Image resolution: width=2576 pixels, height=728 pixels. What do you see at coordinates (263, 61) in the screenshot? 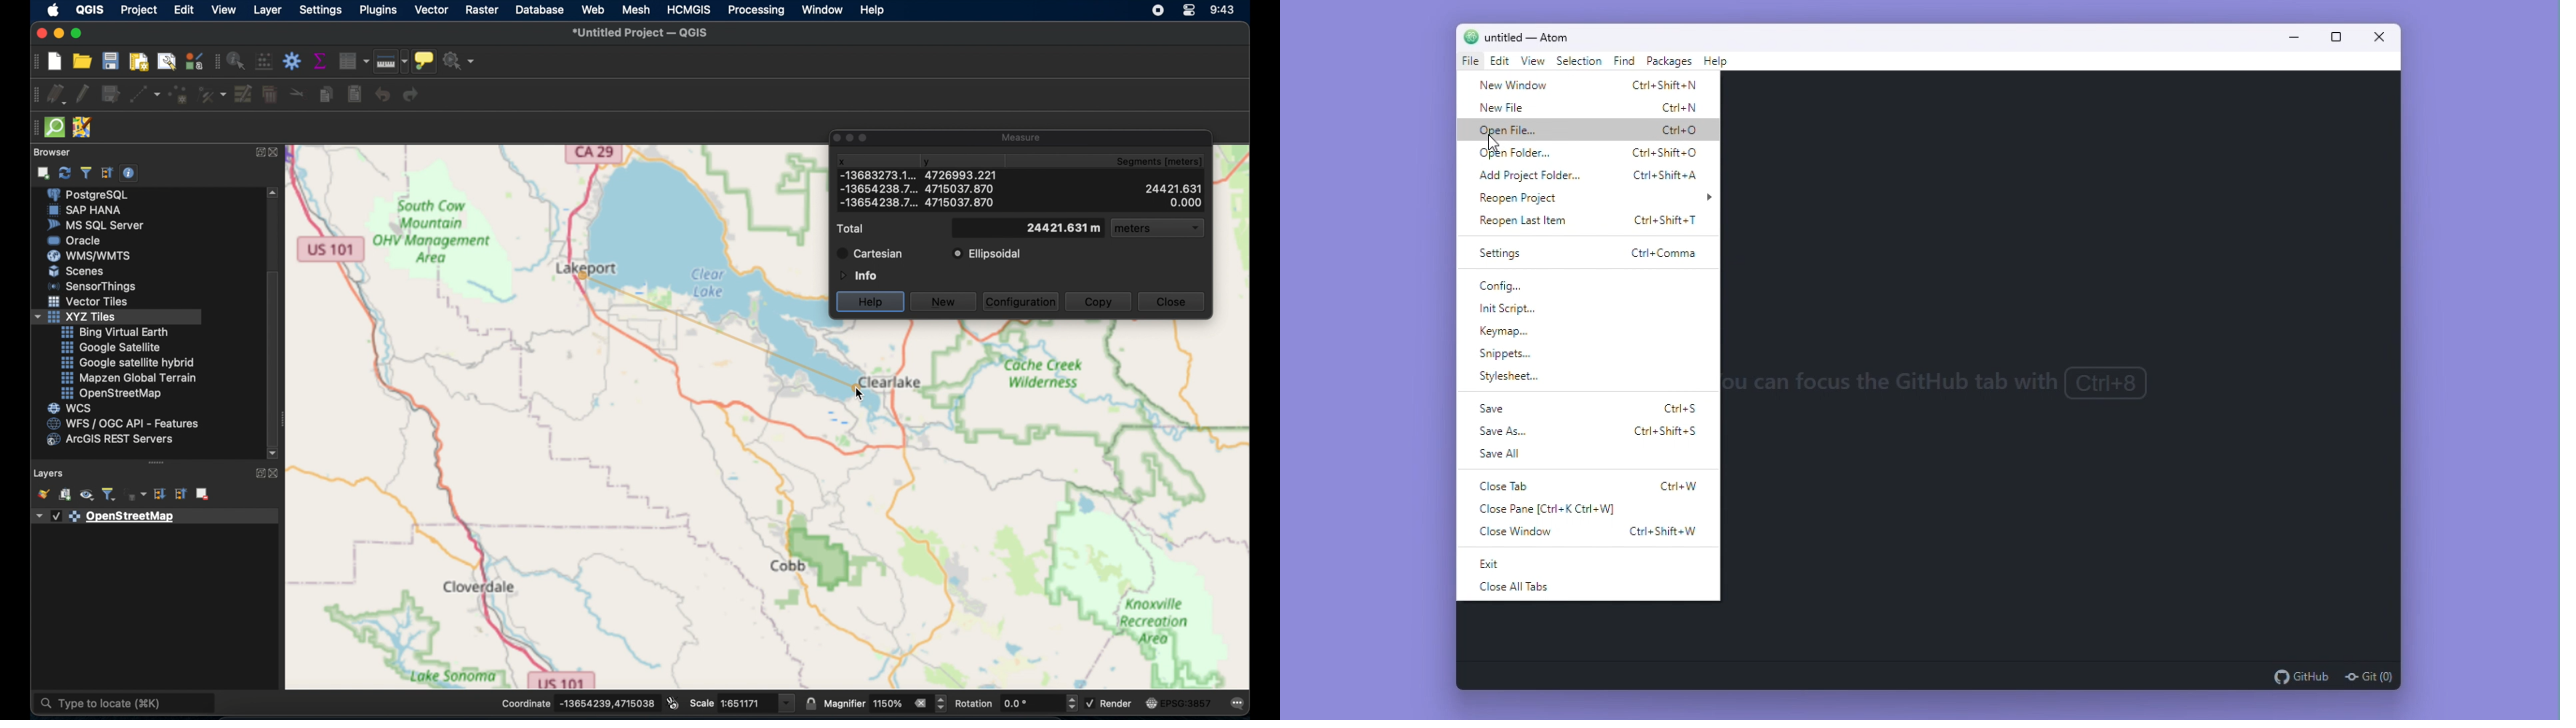
I see `open field calculator` at bounding box center [263, 61].